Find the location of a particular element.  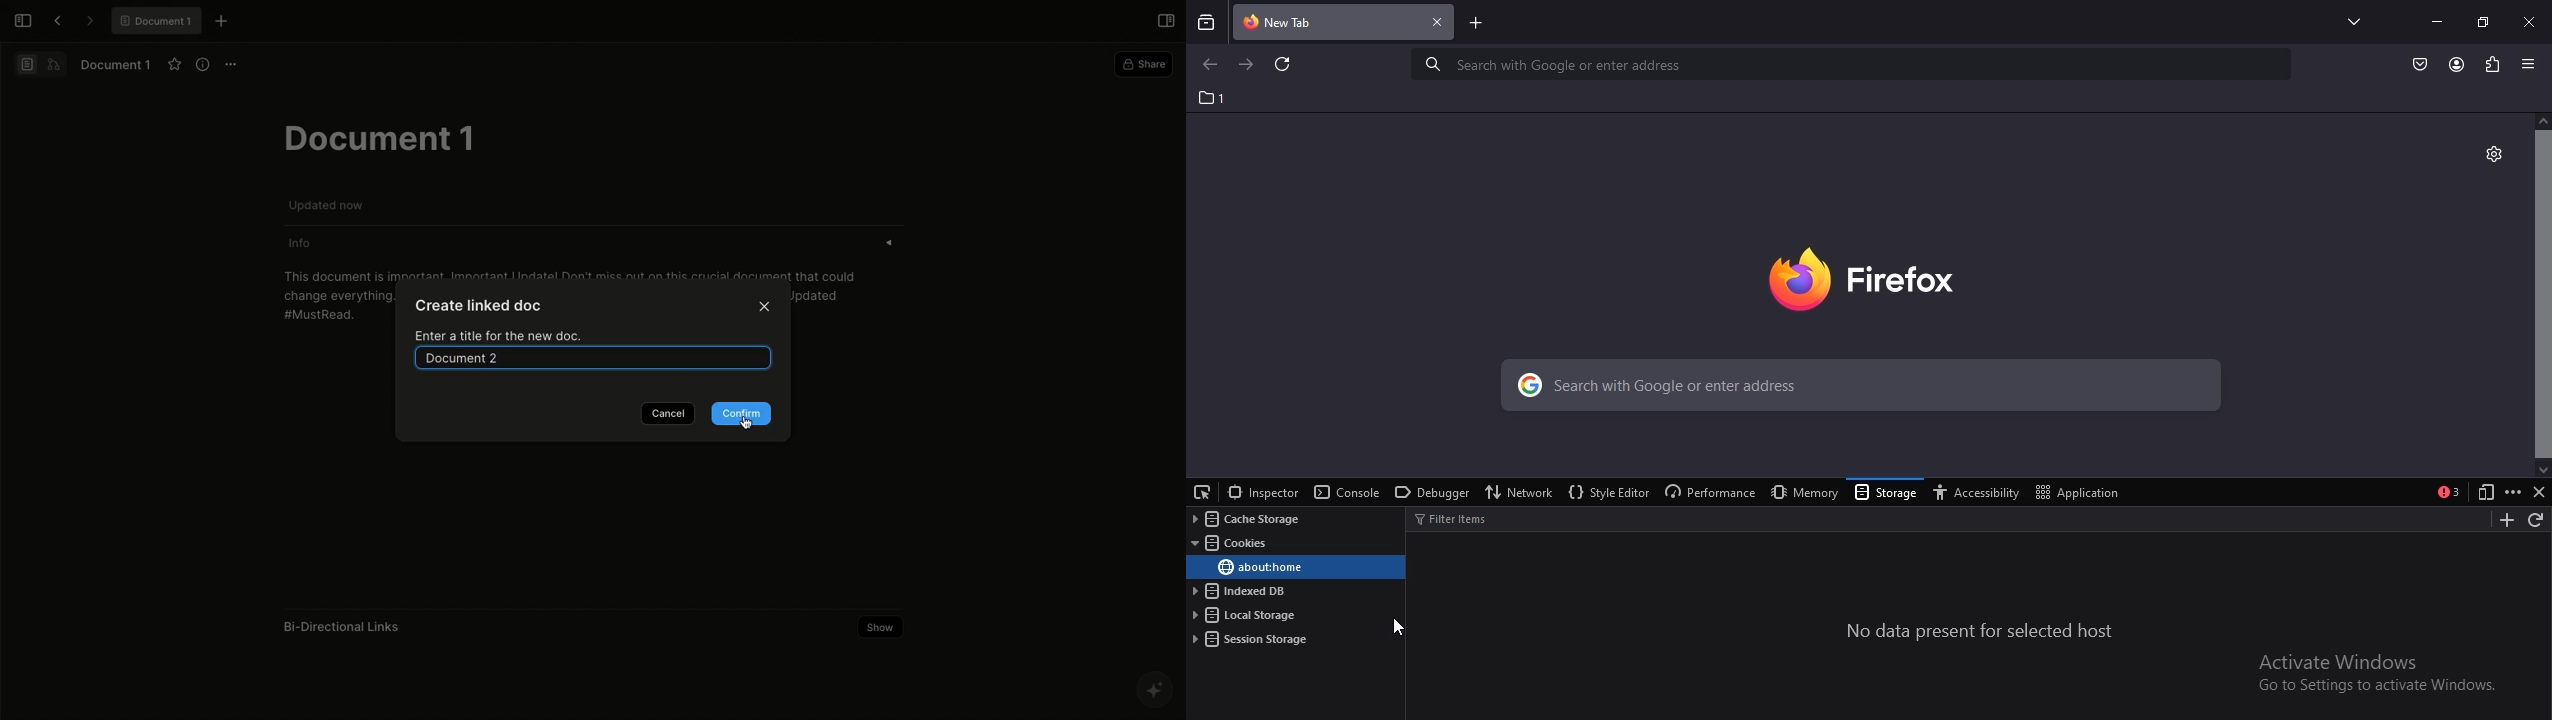

minimize is located at coordinates (2436, 21).